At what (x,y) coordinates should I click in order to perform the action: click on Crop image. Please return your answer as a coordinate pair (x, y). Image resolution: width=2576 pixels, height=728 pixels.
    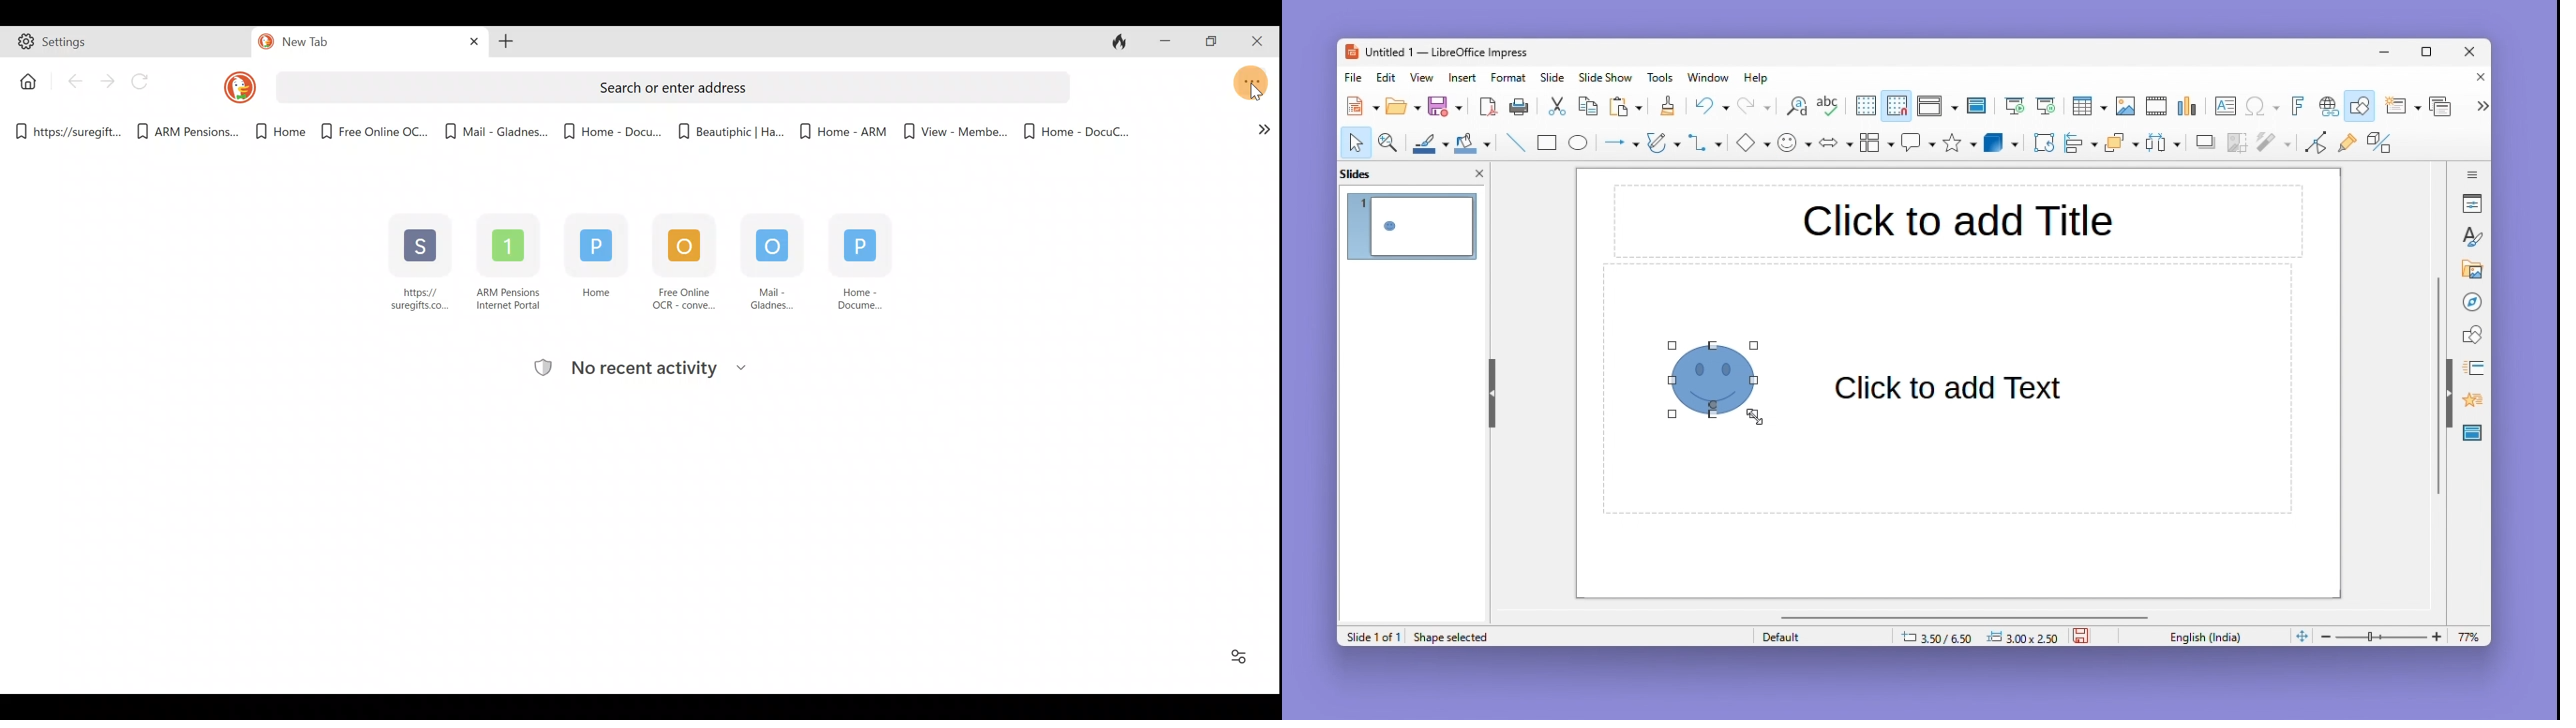
    Looking at the image, I should click on (2238, 147).